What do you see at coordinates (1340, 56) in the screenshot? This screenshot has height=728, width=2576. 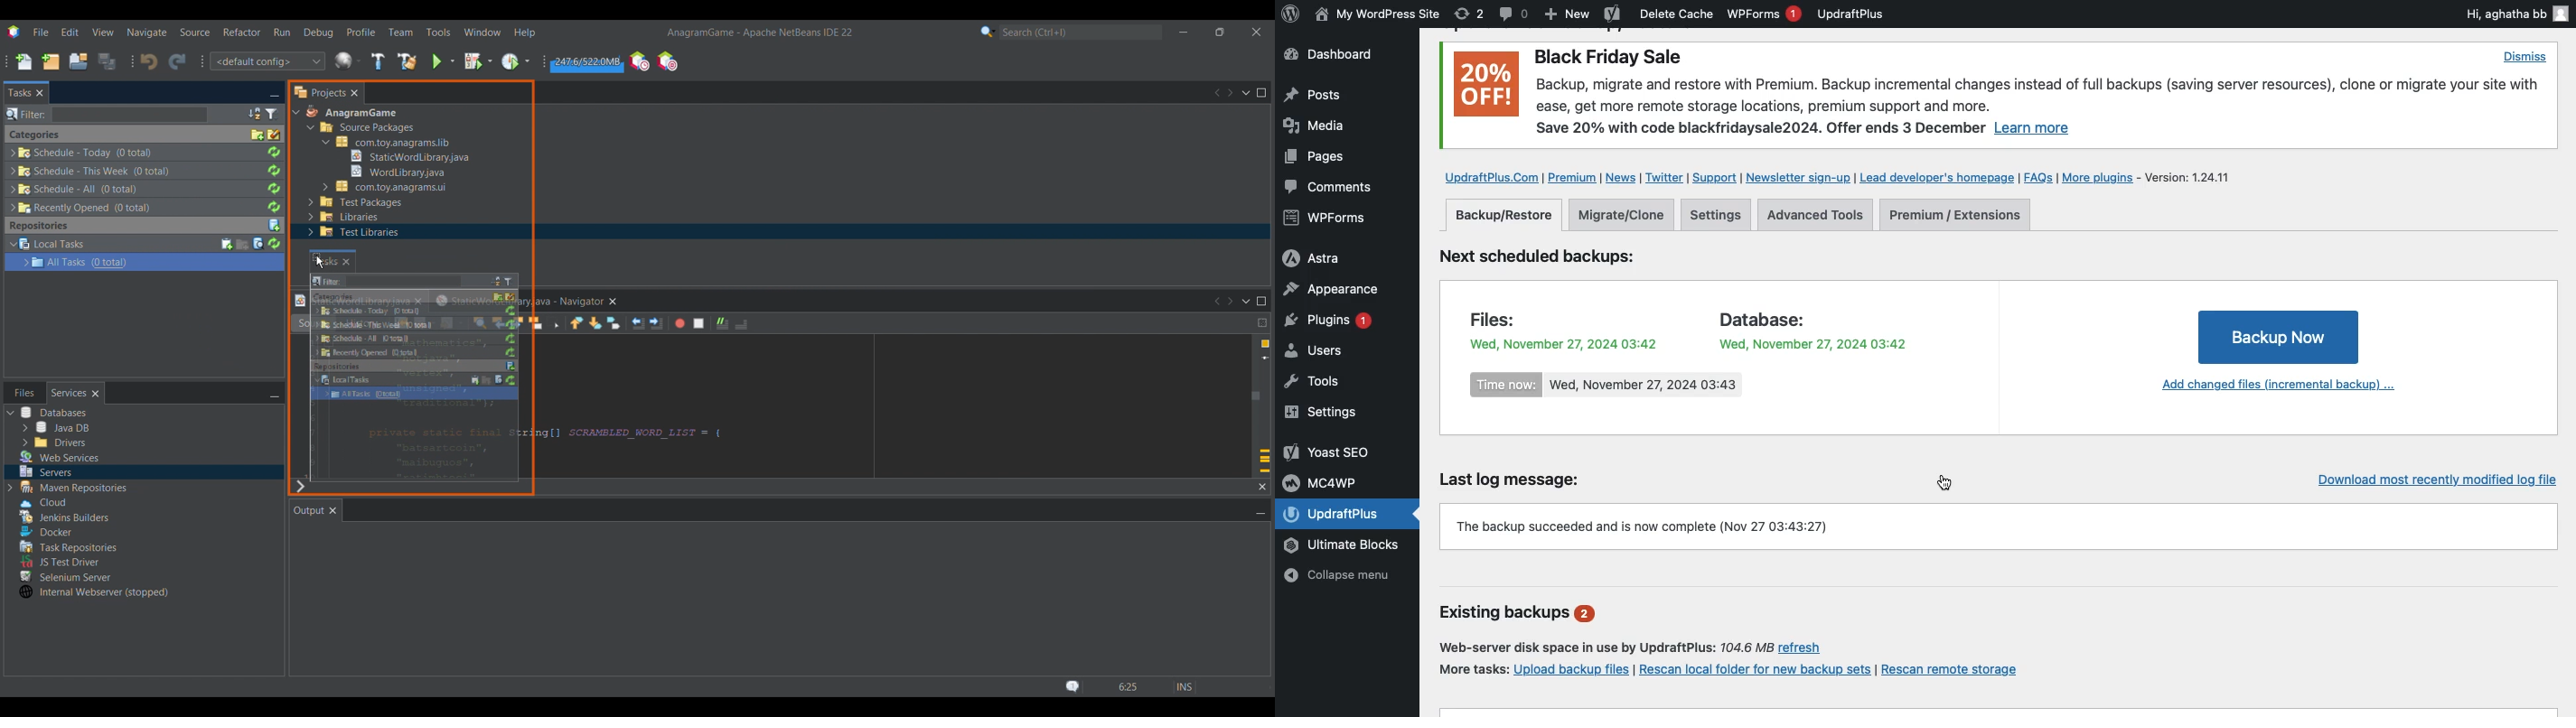 I see `Dashboard` at bounding box center [1340, 56].